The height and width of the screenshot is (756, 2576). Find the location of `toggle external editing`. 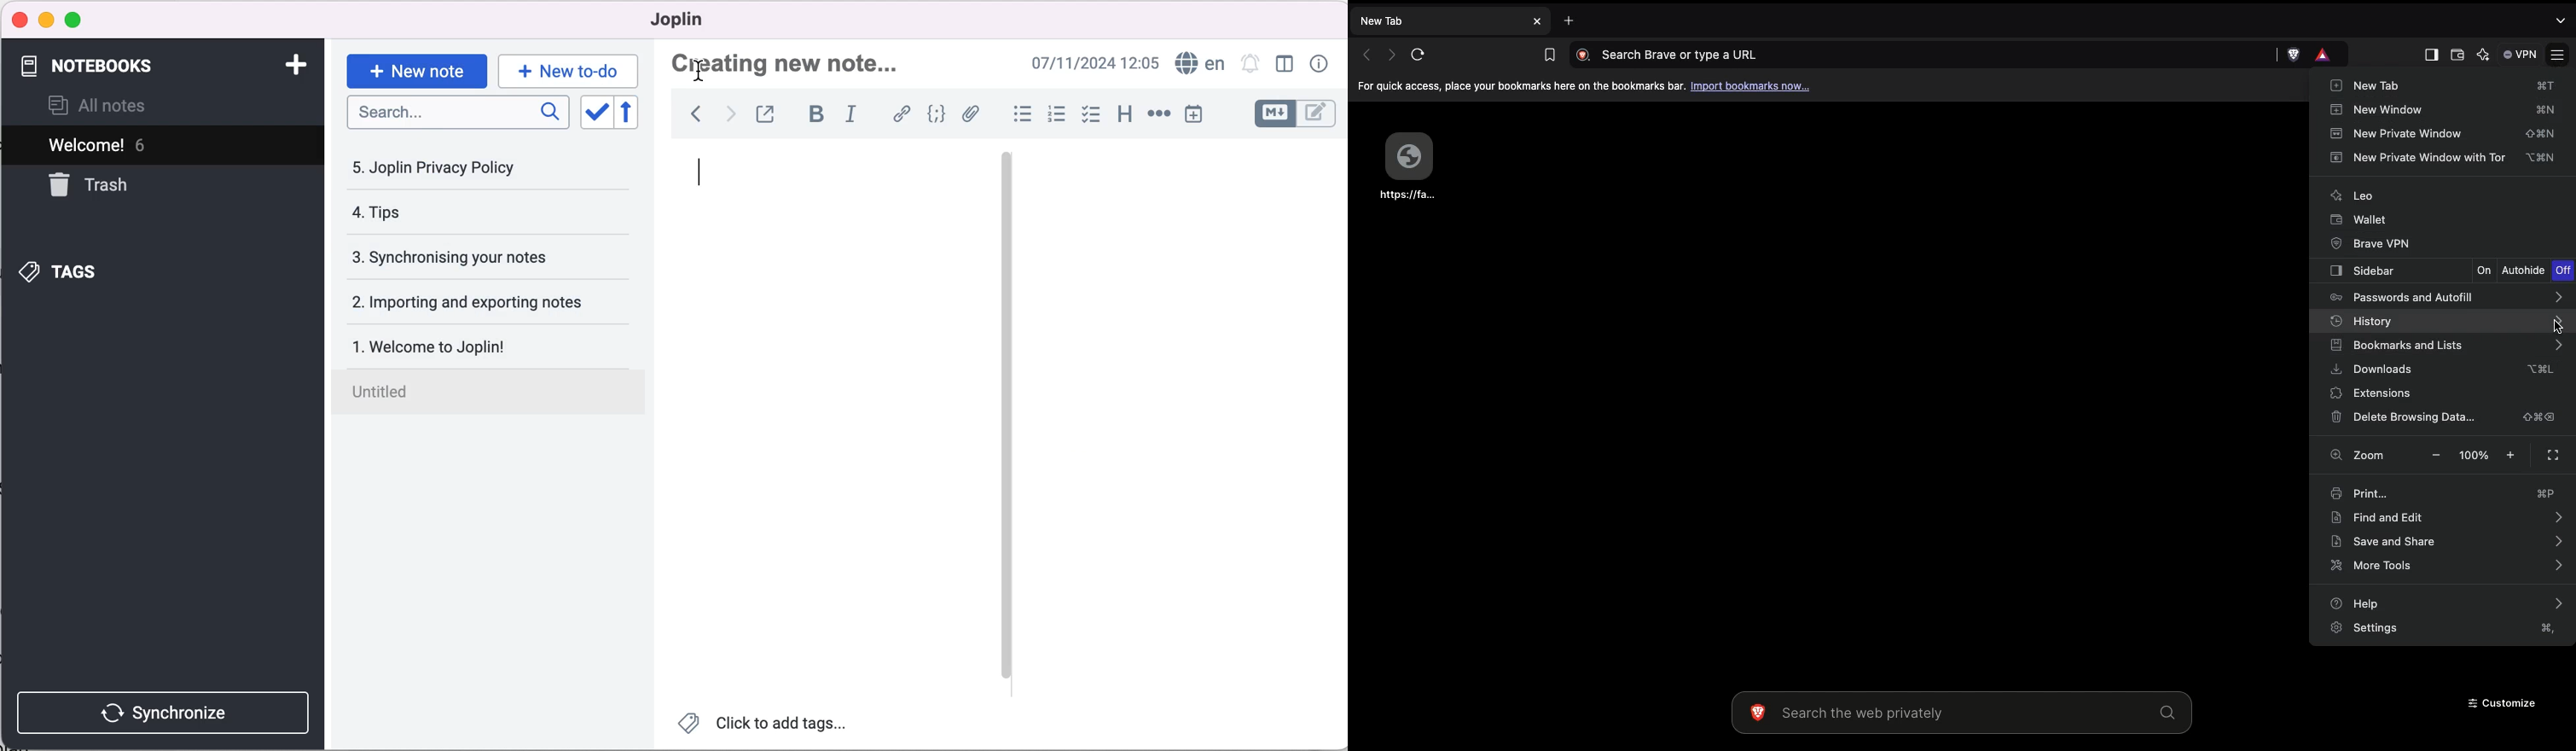

toggle external editing is located at coordinates (768, 114).